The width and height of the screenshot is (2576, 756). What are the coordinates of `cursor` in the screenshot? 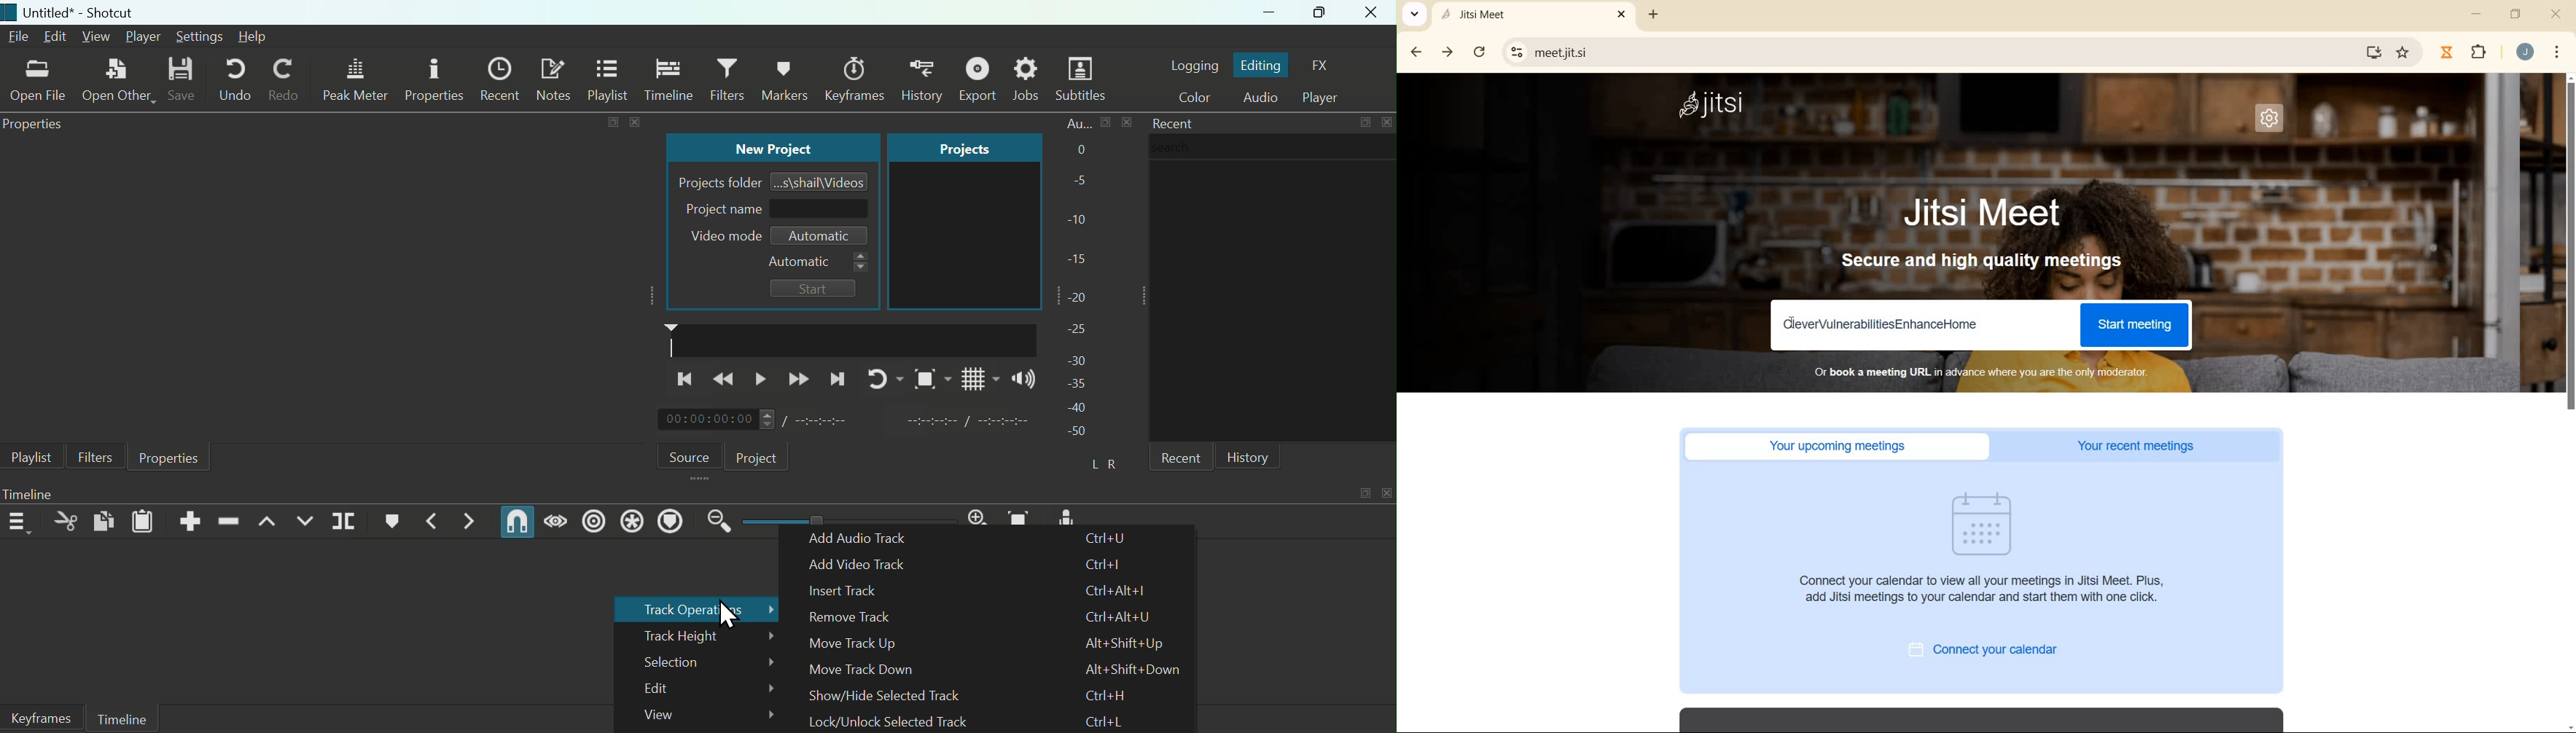 It's located at (728, 614).